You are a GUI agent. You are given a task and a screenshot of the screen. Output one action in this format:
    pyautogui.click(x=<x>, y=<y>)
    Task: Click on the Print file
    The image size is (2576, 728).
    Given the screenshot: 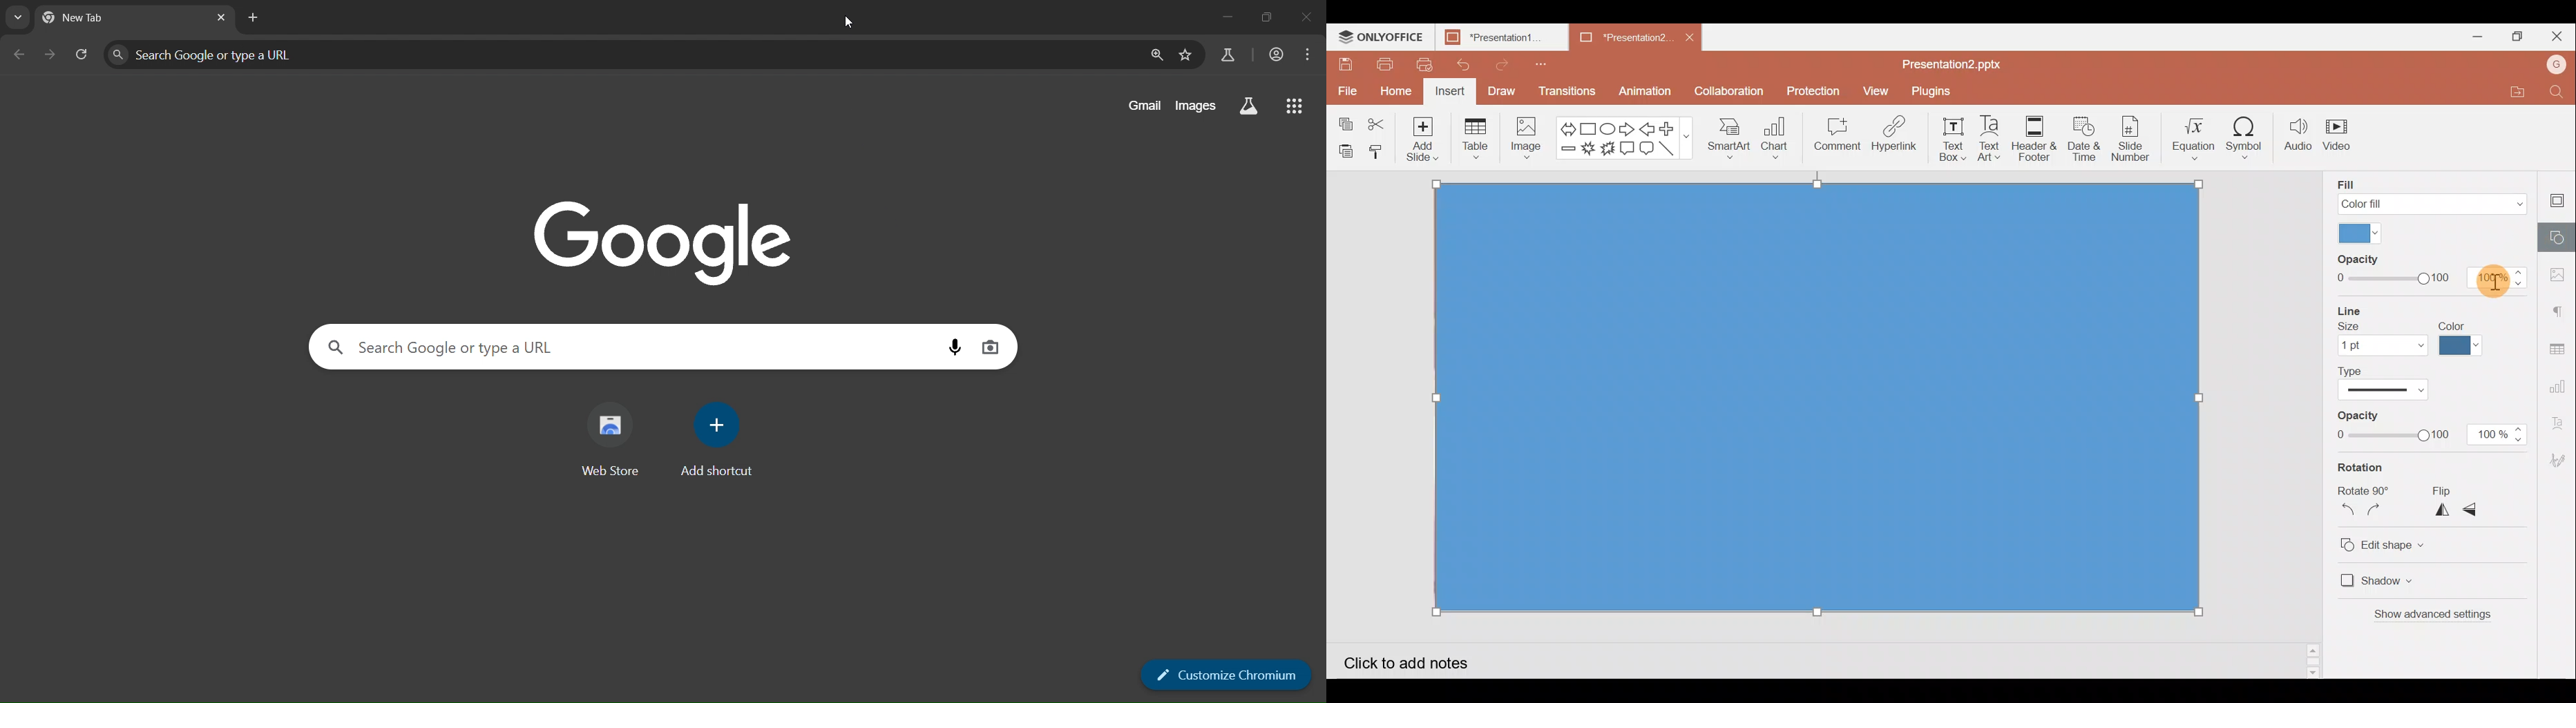 What is the action you would take?
    pyautogui.click(x=1380, y=65)
    